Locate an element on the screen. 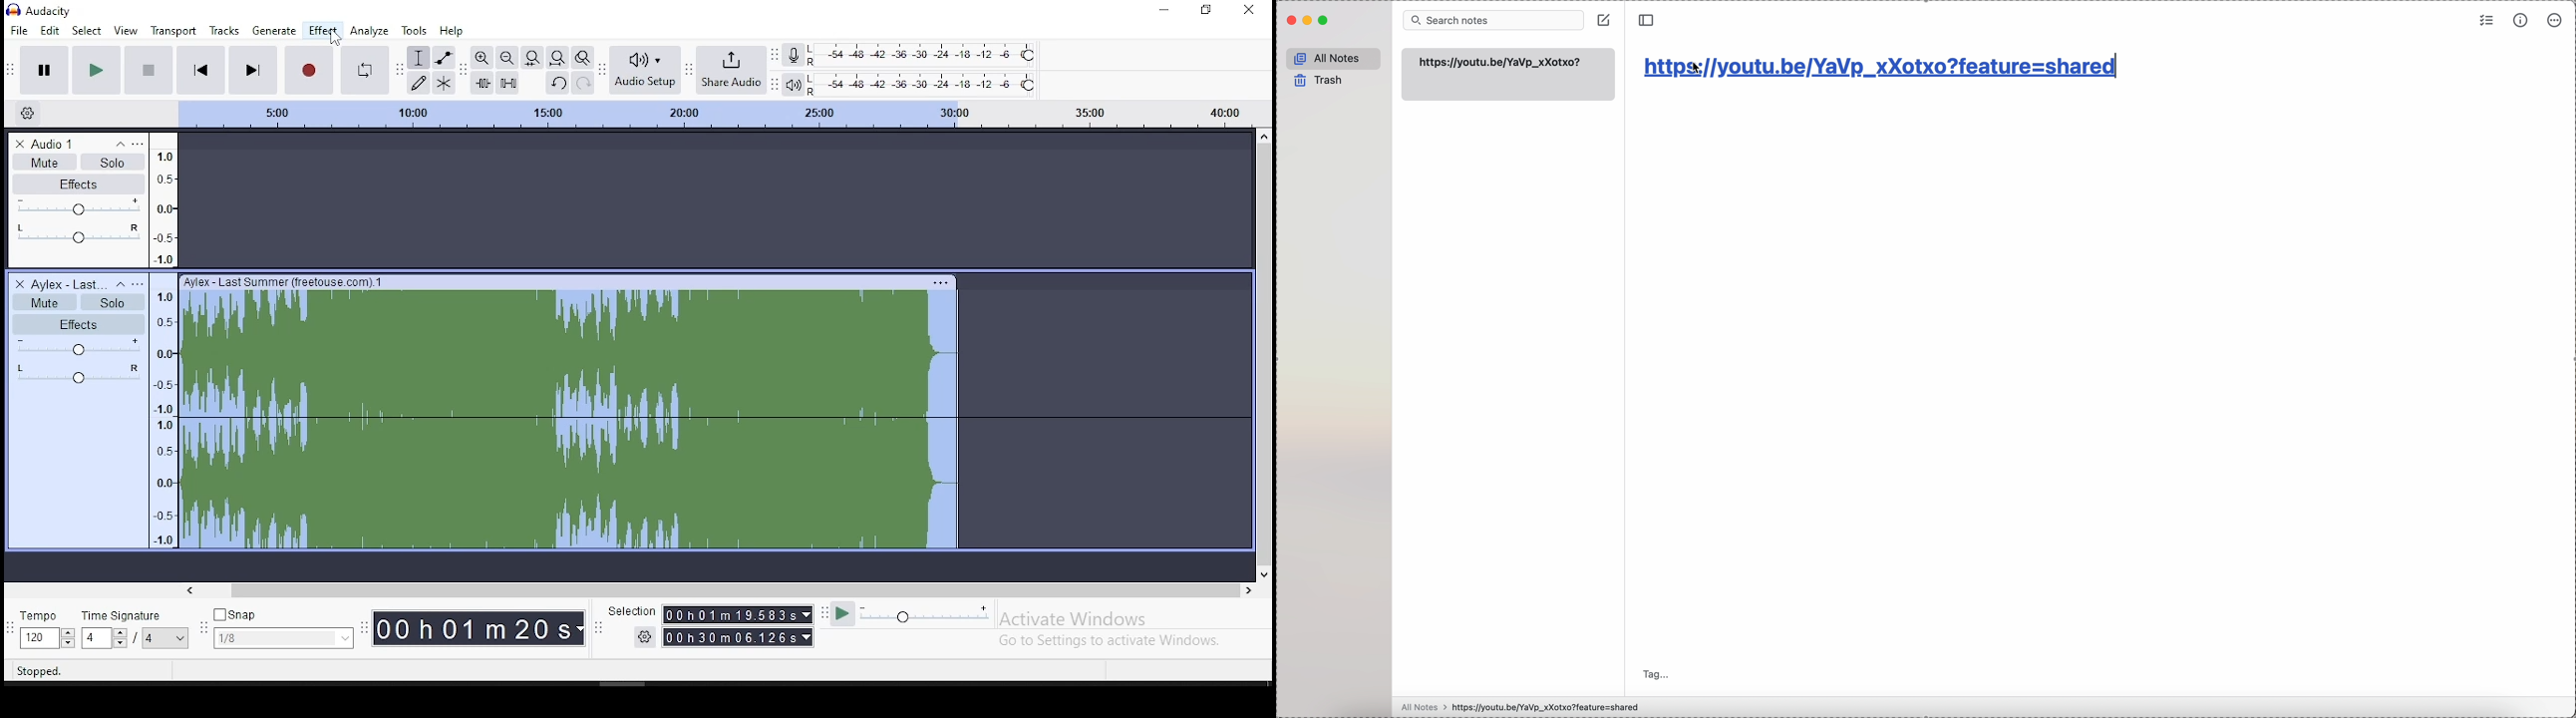  volume is located at coordinates (77, 207).